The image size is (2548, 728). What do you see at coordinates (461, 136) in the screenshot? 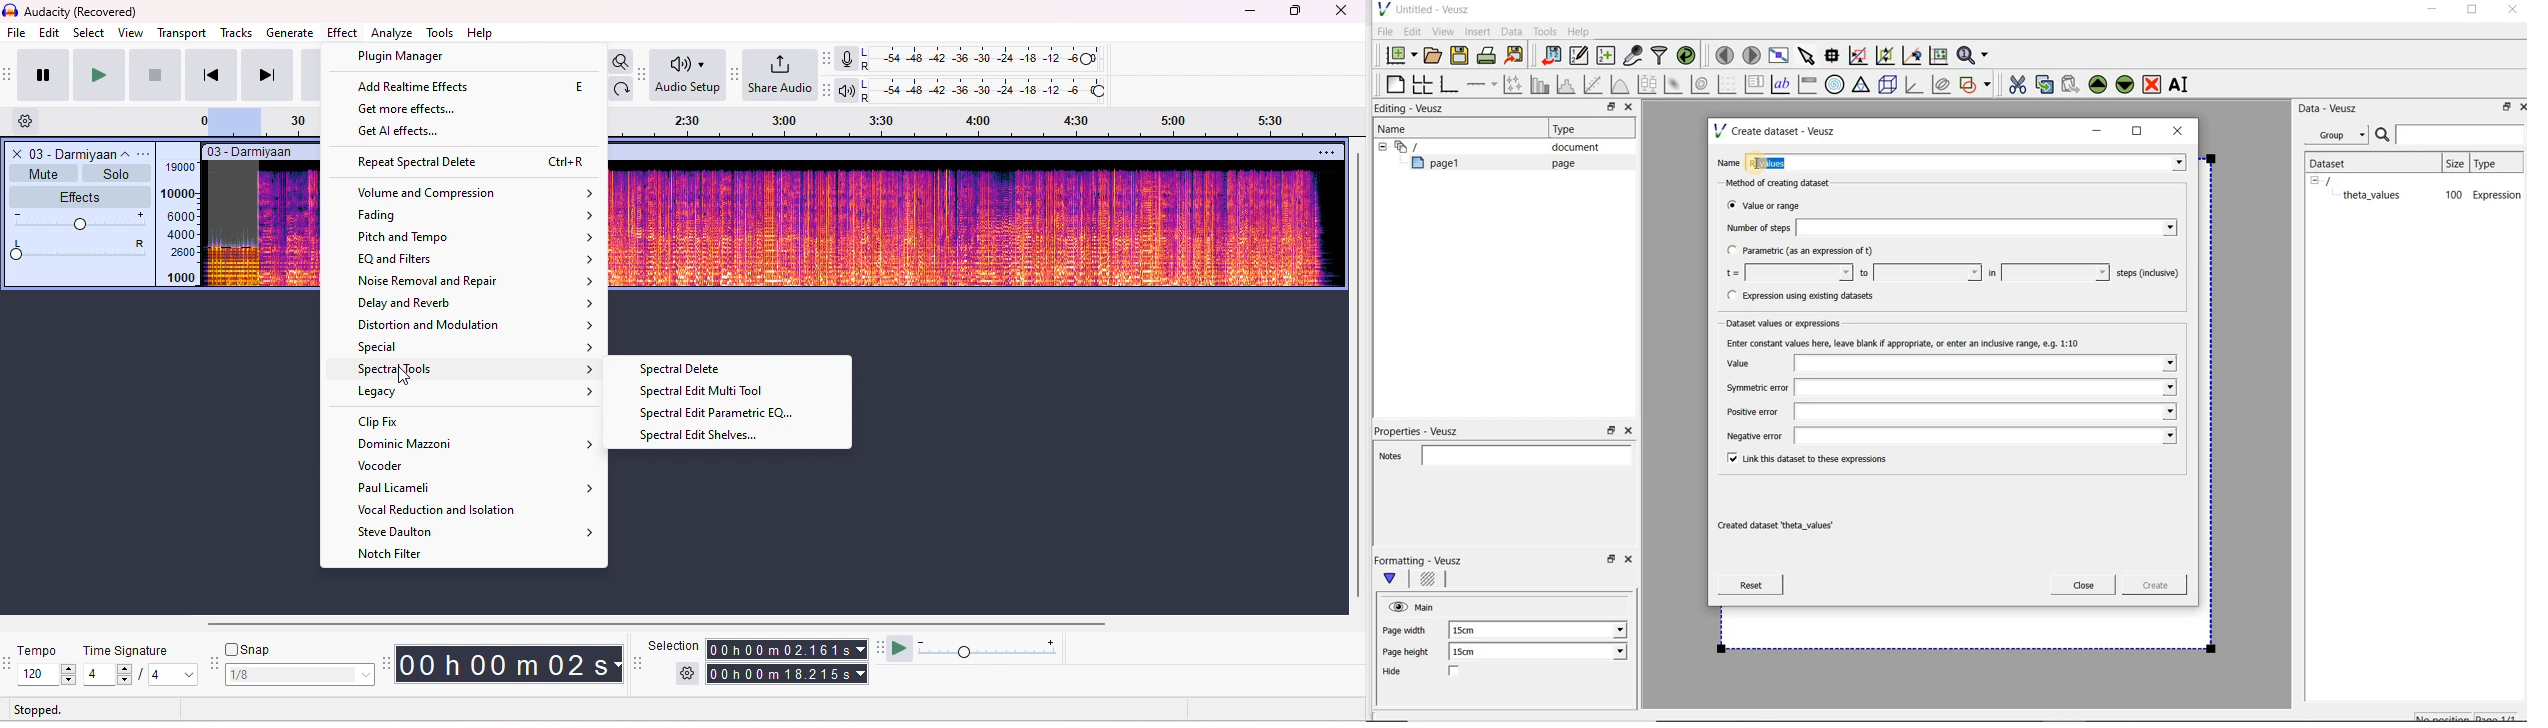
I see `add runtime effects` at bounding box center [461, 136].